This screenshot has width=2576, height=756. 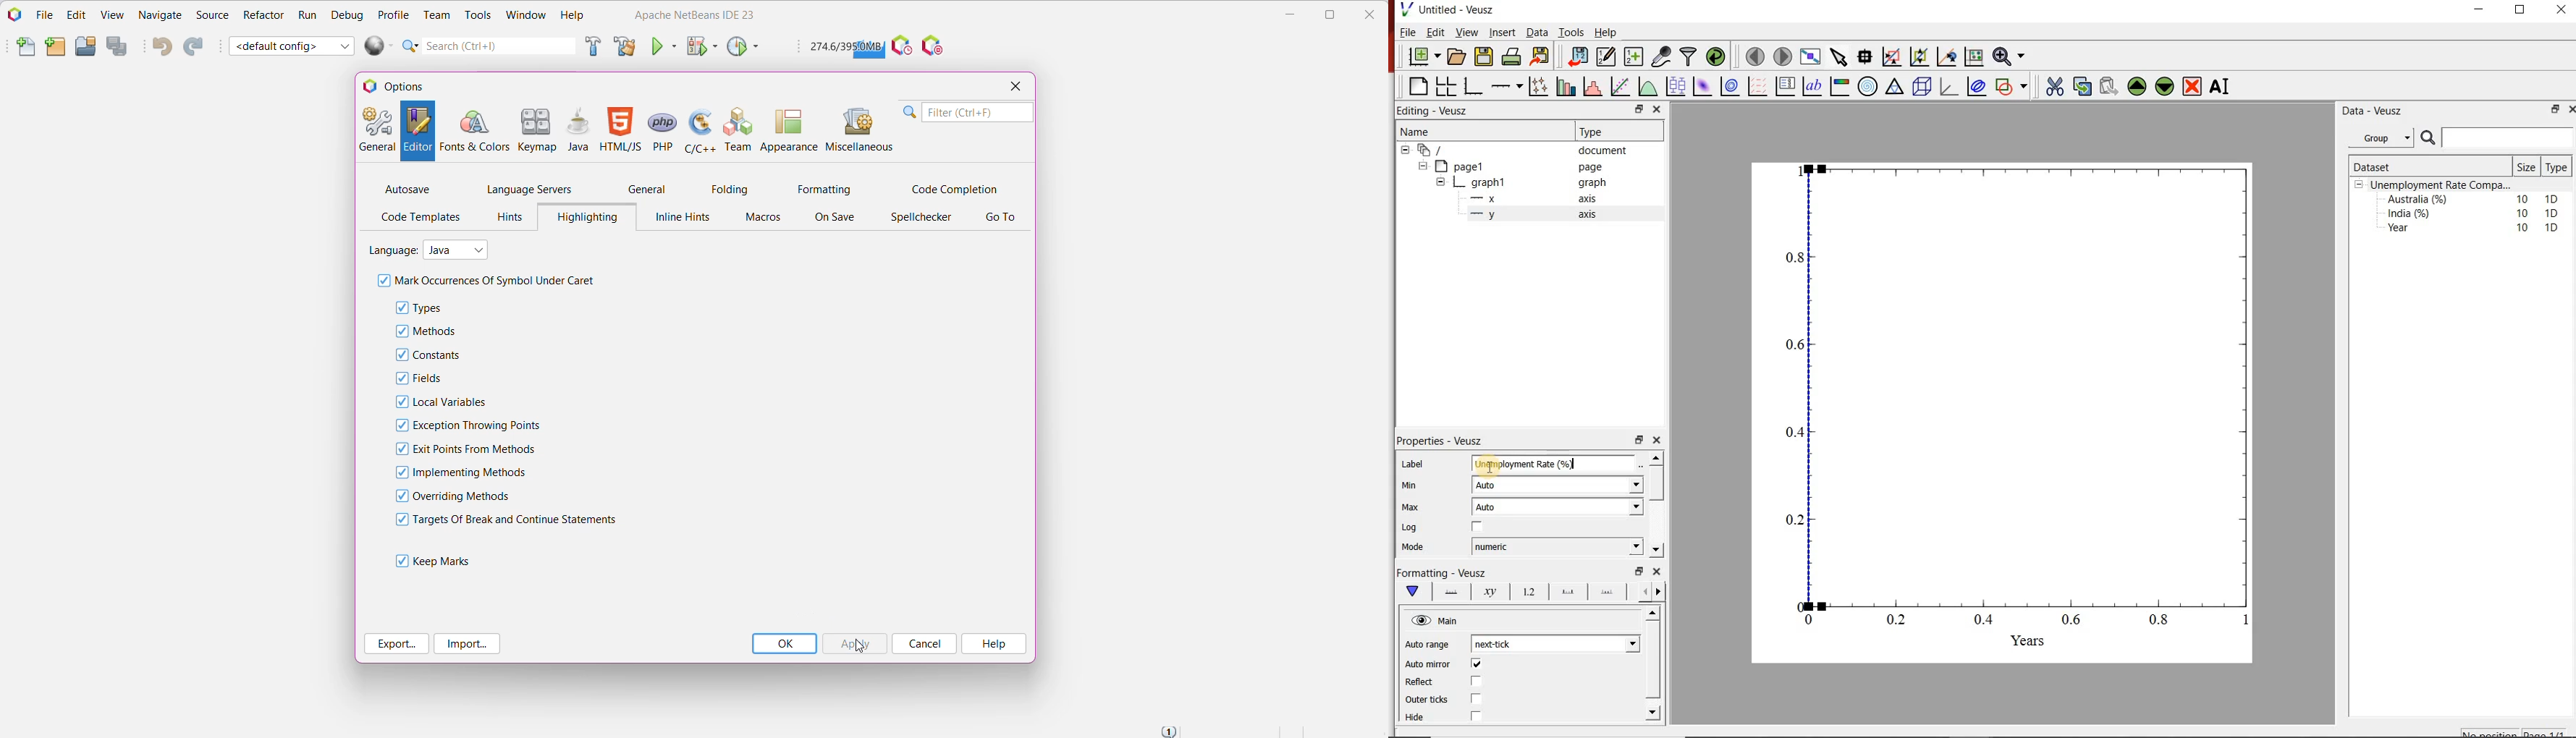 What do you see at coordinates (1465, 33) in the screenshot?
I see `View` at bounding box center [1465, 33].